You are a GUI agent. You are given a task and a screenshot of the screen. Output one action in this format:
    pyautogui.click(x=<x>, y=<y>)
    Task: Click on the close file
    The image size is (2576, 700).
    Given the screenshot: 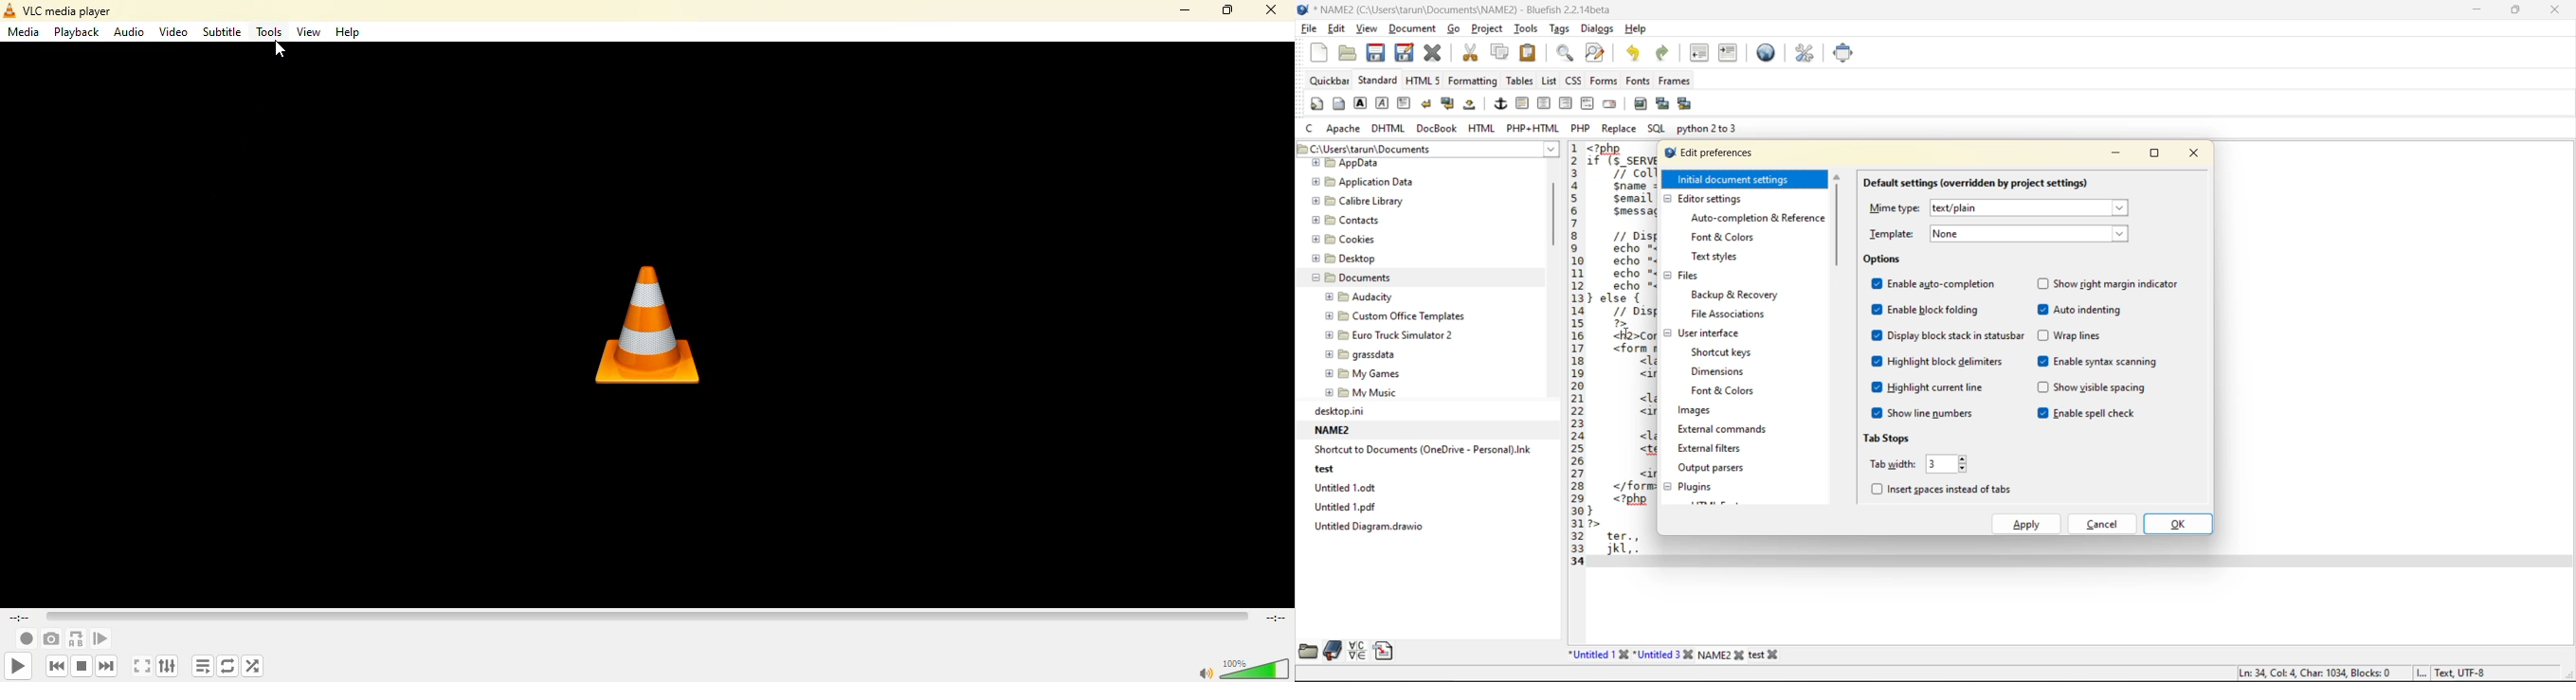 What is the action you would take?
    pyautogui.click(x=1434, y=53)
    